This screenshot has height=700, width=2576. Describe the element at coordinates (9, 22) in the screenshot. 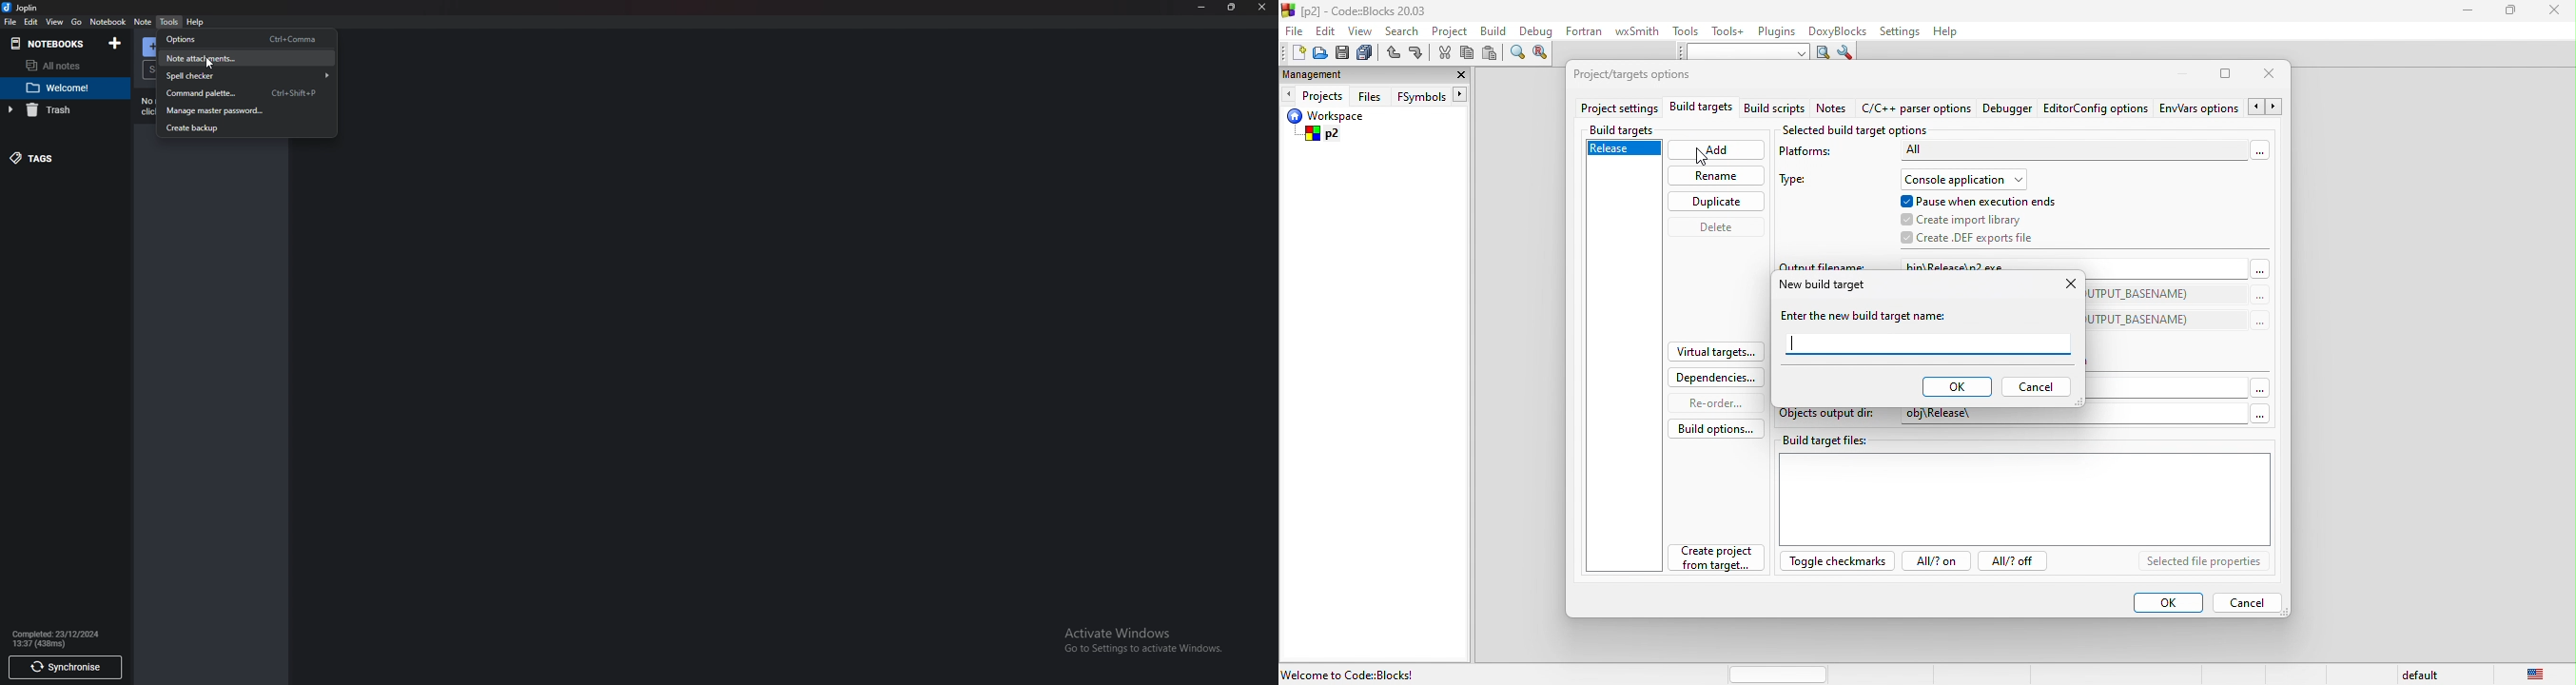

I see `file` at that location.